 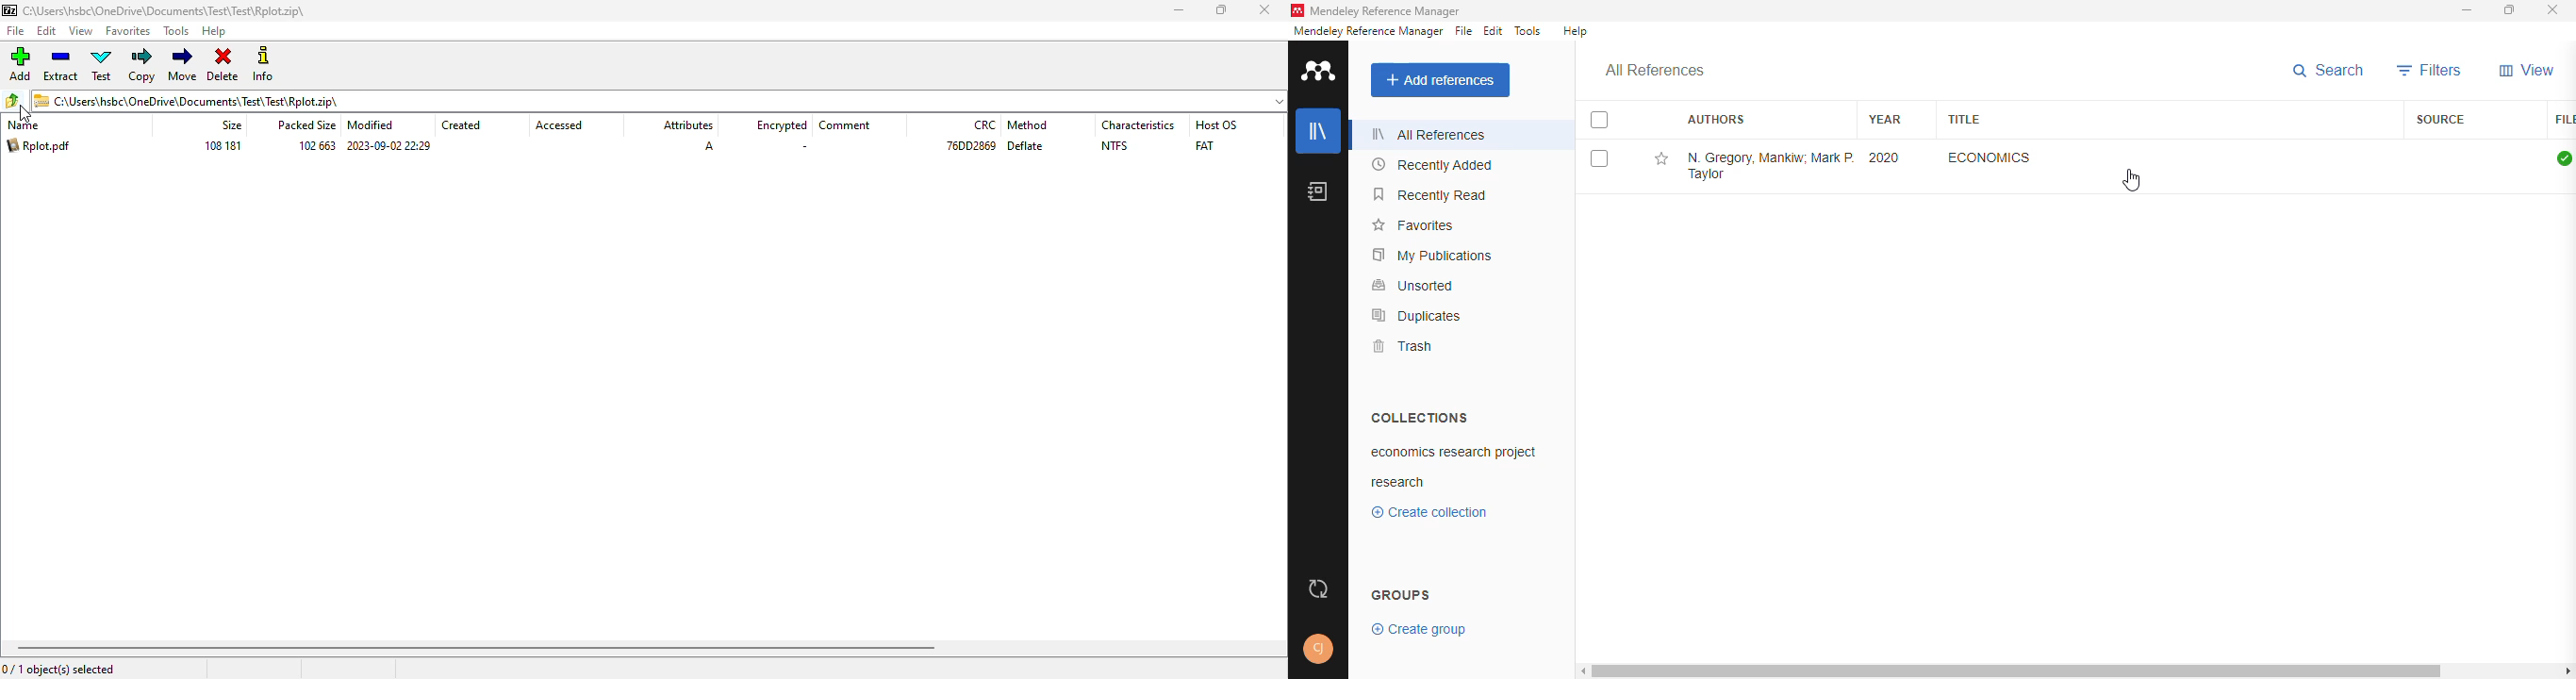 What do you see at coordinates (2431, 70) in the screenshot?
I see `filters` at bounding box center [2431, 70].